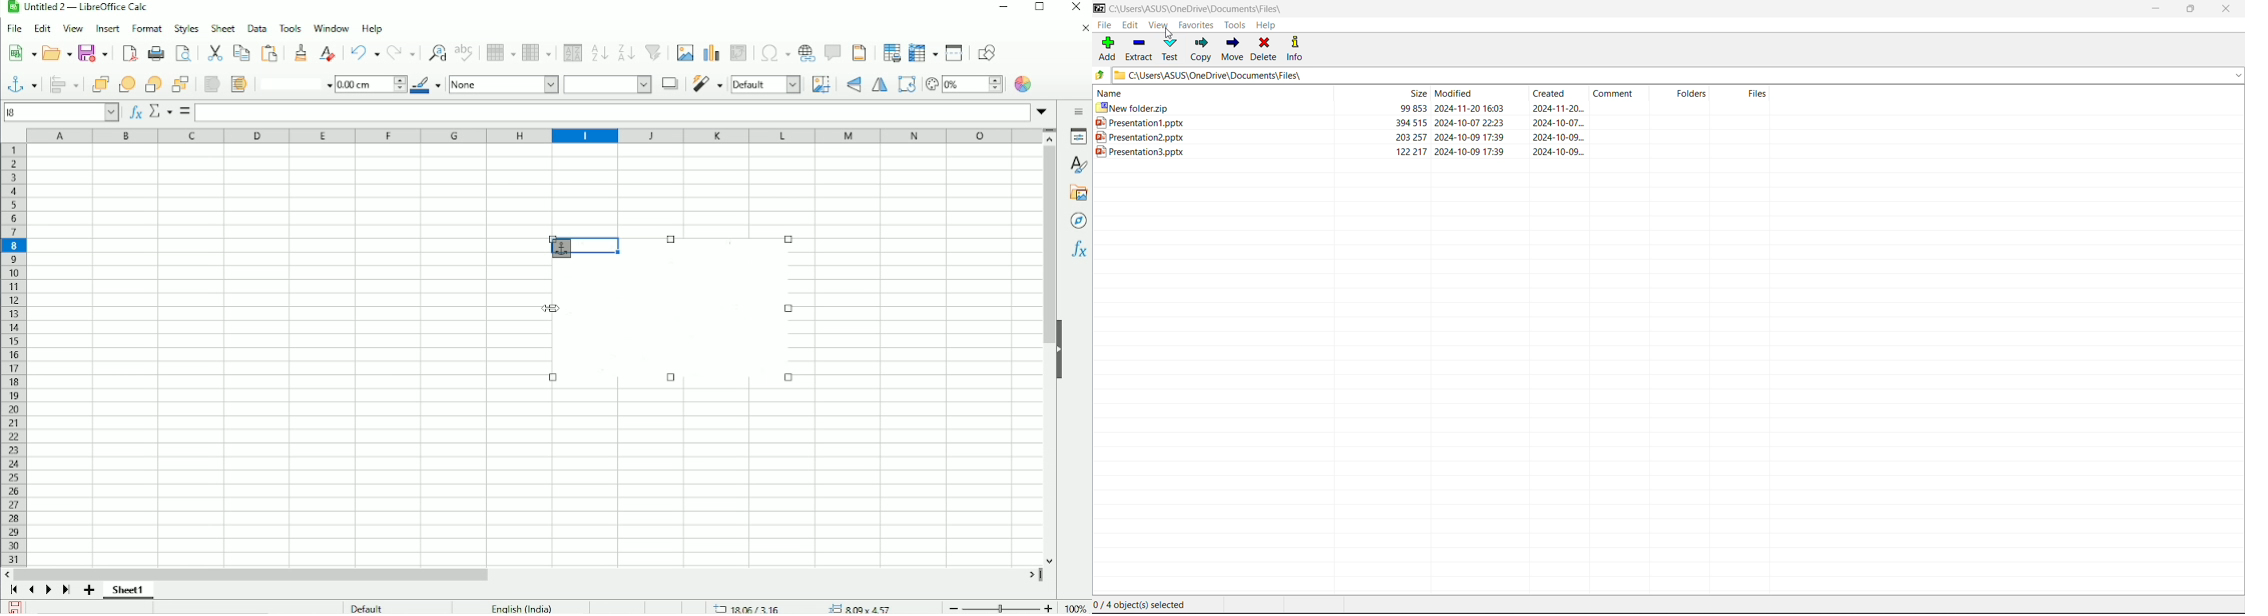 The image size is (2268, 616). Describe the element at coordinates (1138, 49) in the screenshot. I see `Extract` at that location.